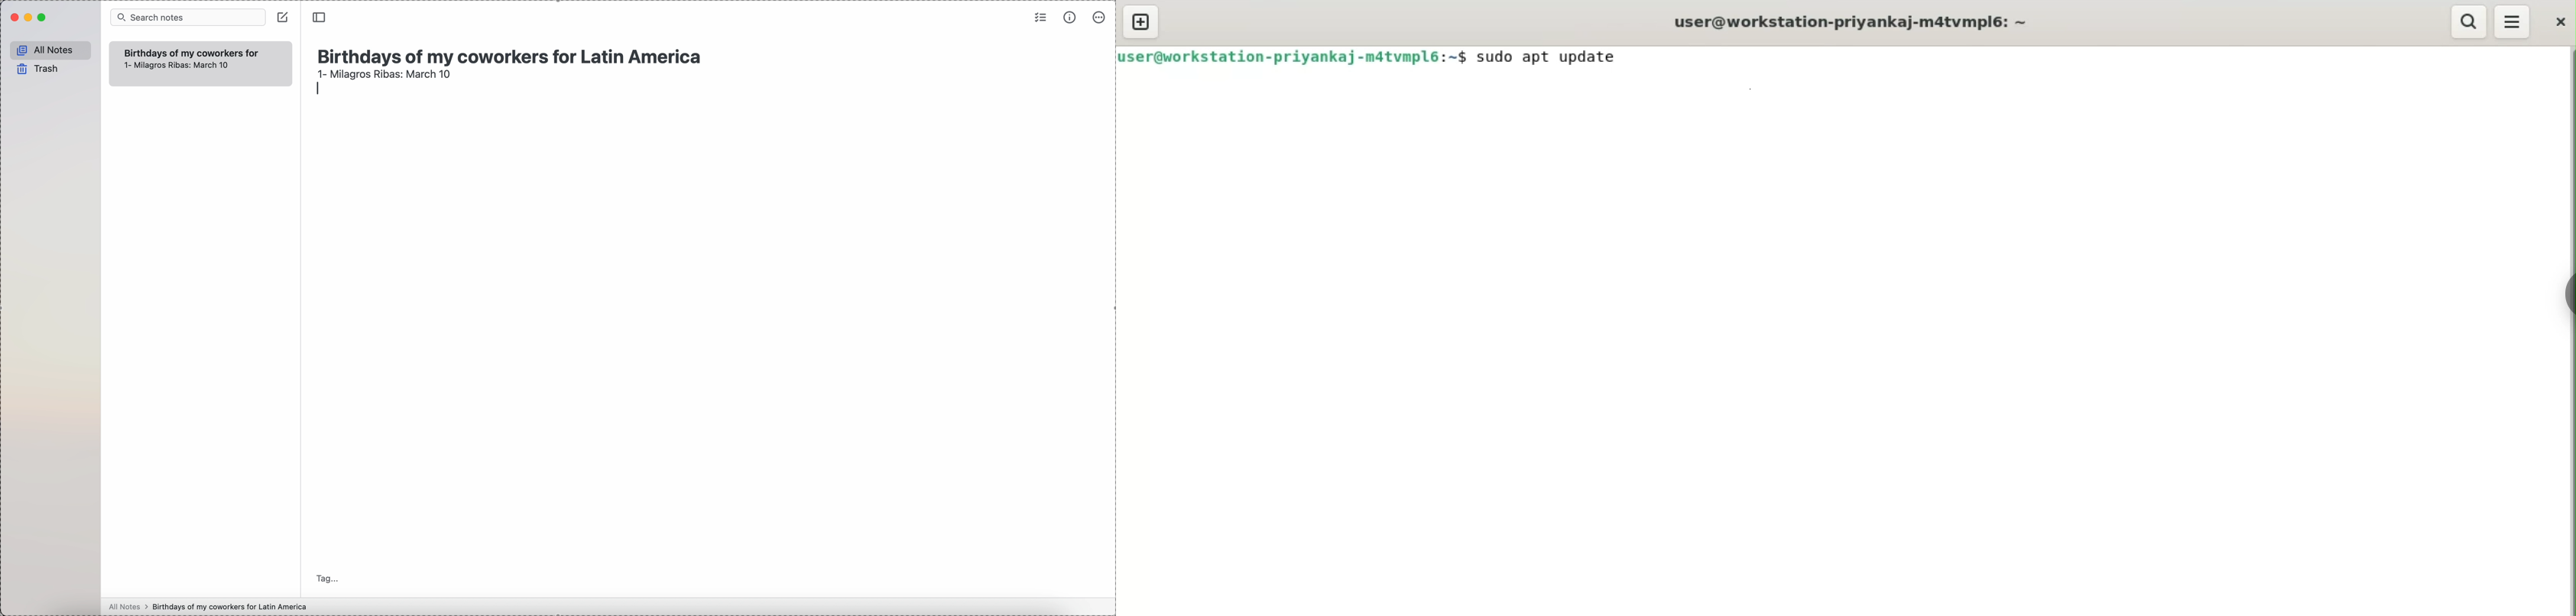 The width and height of the screenshot is (2576, 616). I want to click on Birthdays of my coworkers for Latin America, so click(514, 53).